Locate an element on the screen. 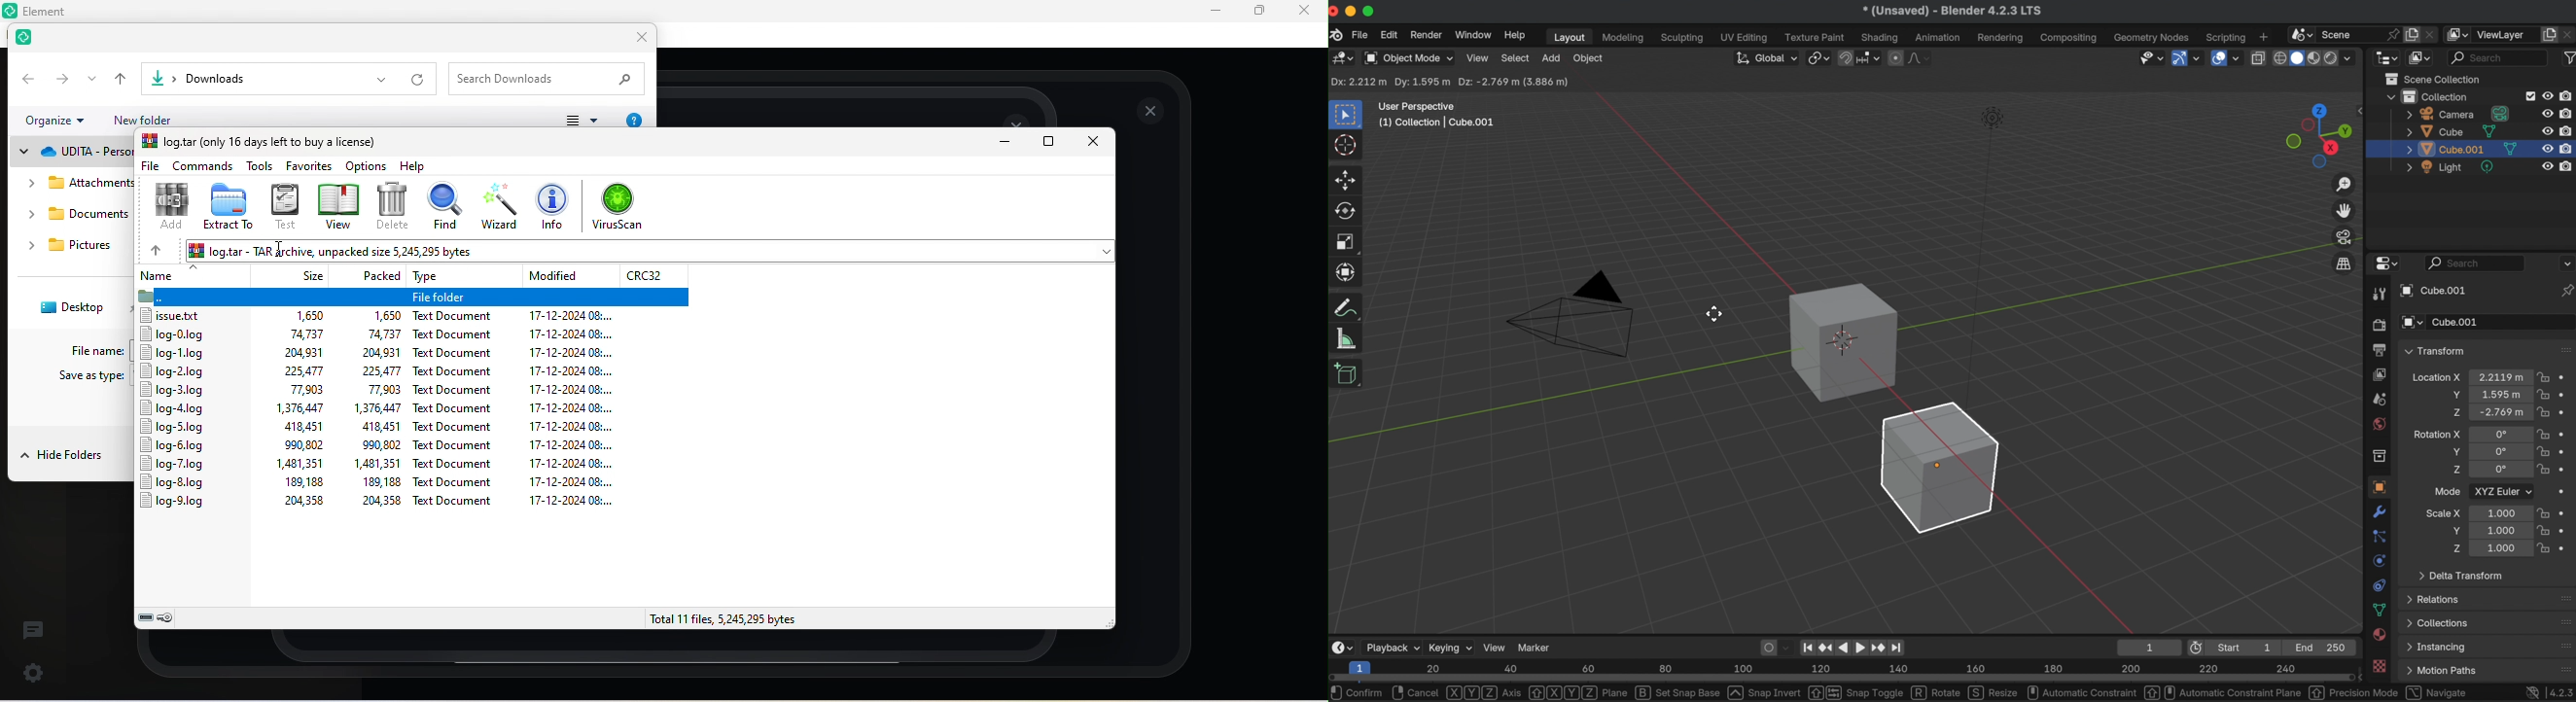  type is located at coordinates (437, 277).